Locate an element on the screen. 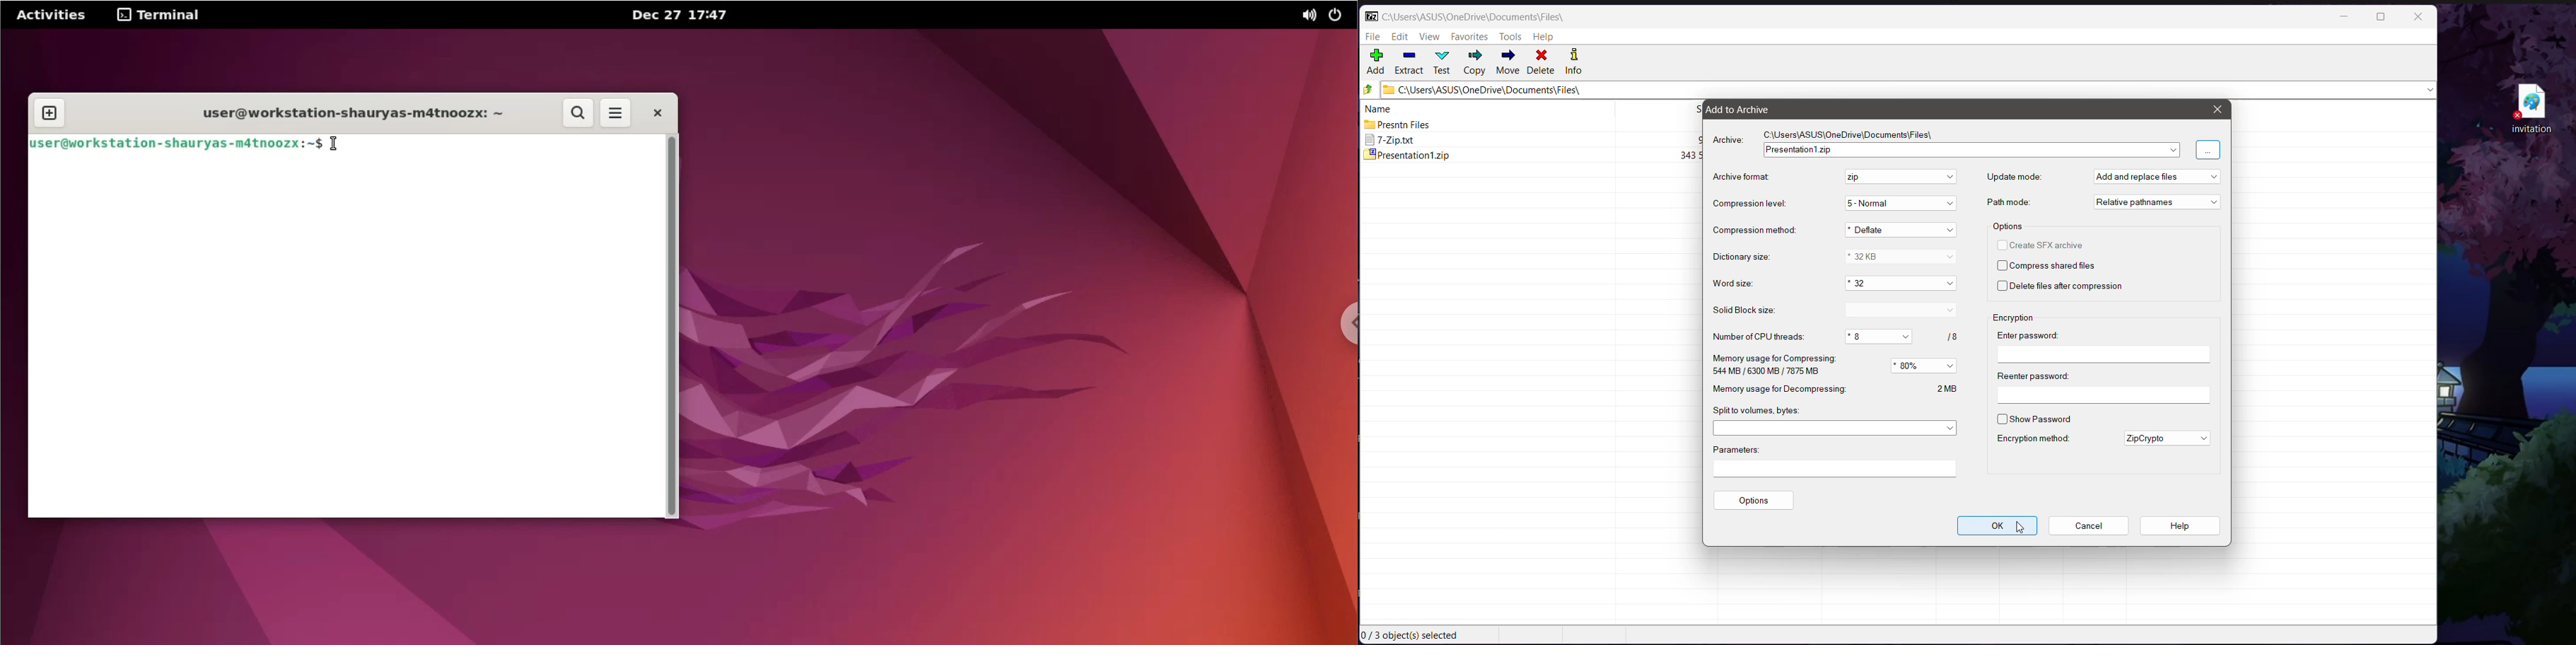 This screenshot has height=672, width=2576. Set the Split to volumes, in bytes is located at coordinates (1836, 427).